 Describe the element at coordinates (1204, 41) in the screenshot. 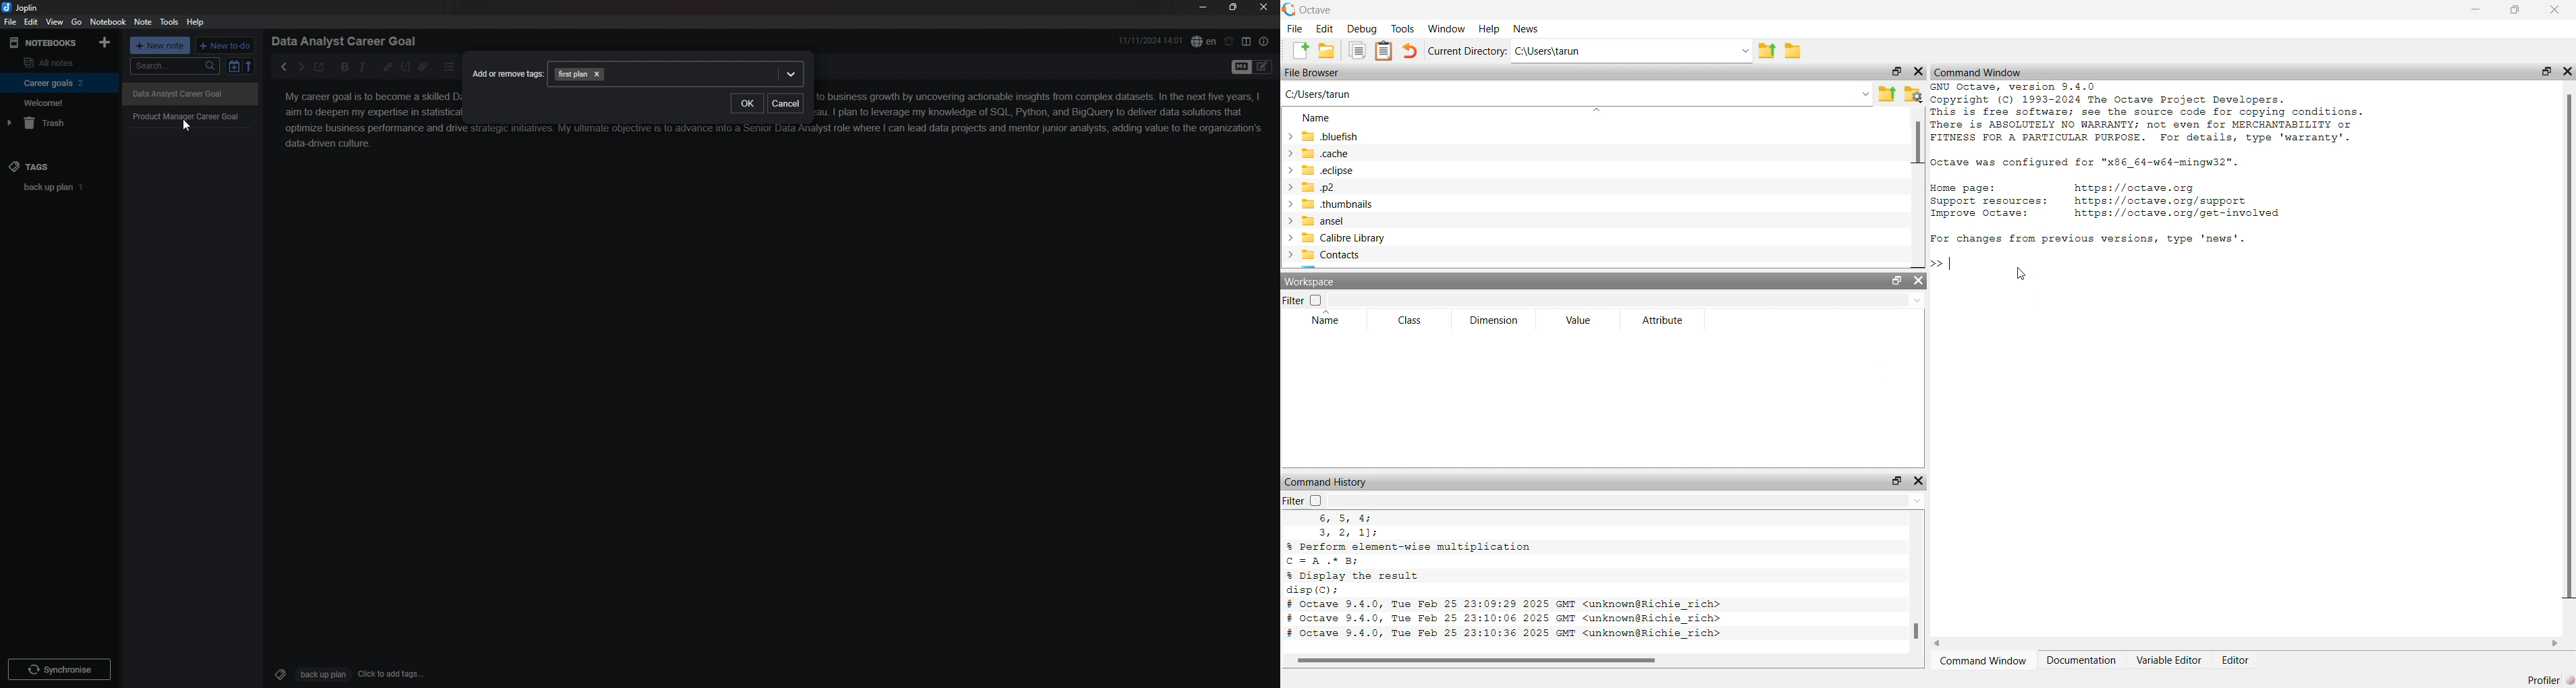

I see `spell check` at that location.